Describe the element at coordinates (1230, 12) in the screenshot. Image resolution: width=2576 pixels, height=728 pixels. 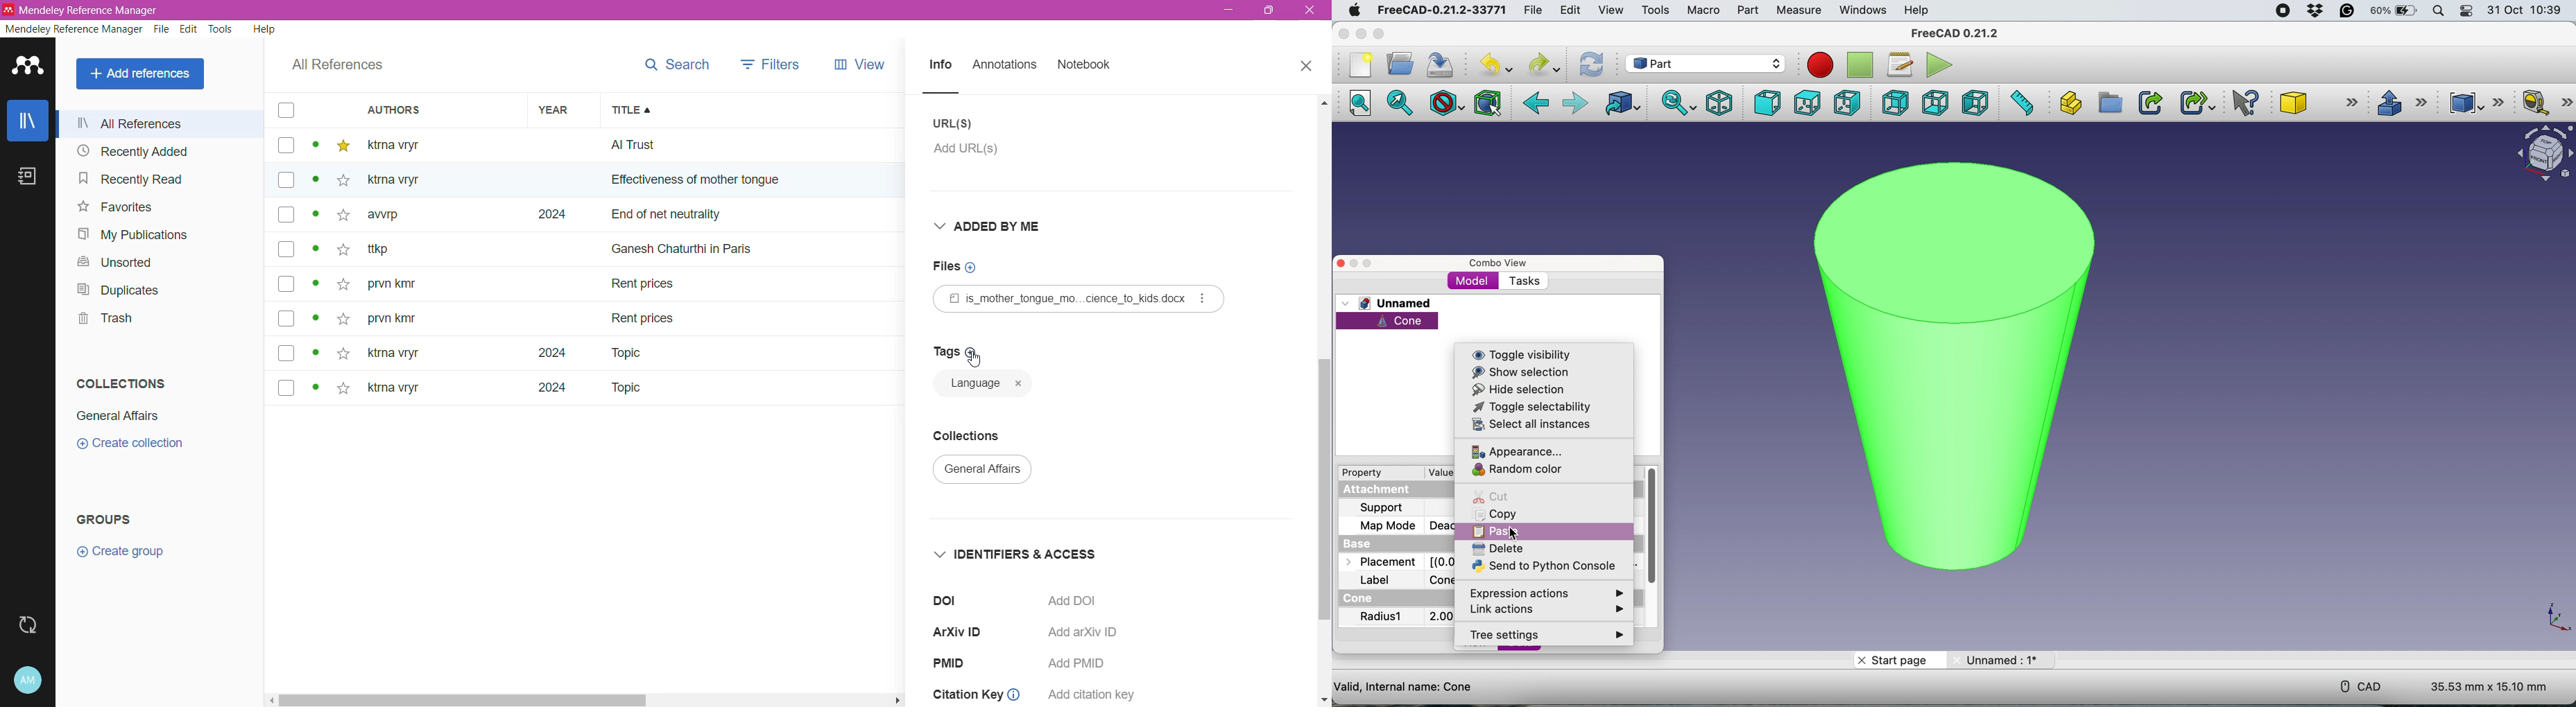
I see `minimize` at that location.